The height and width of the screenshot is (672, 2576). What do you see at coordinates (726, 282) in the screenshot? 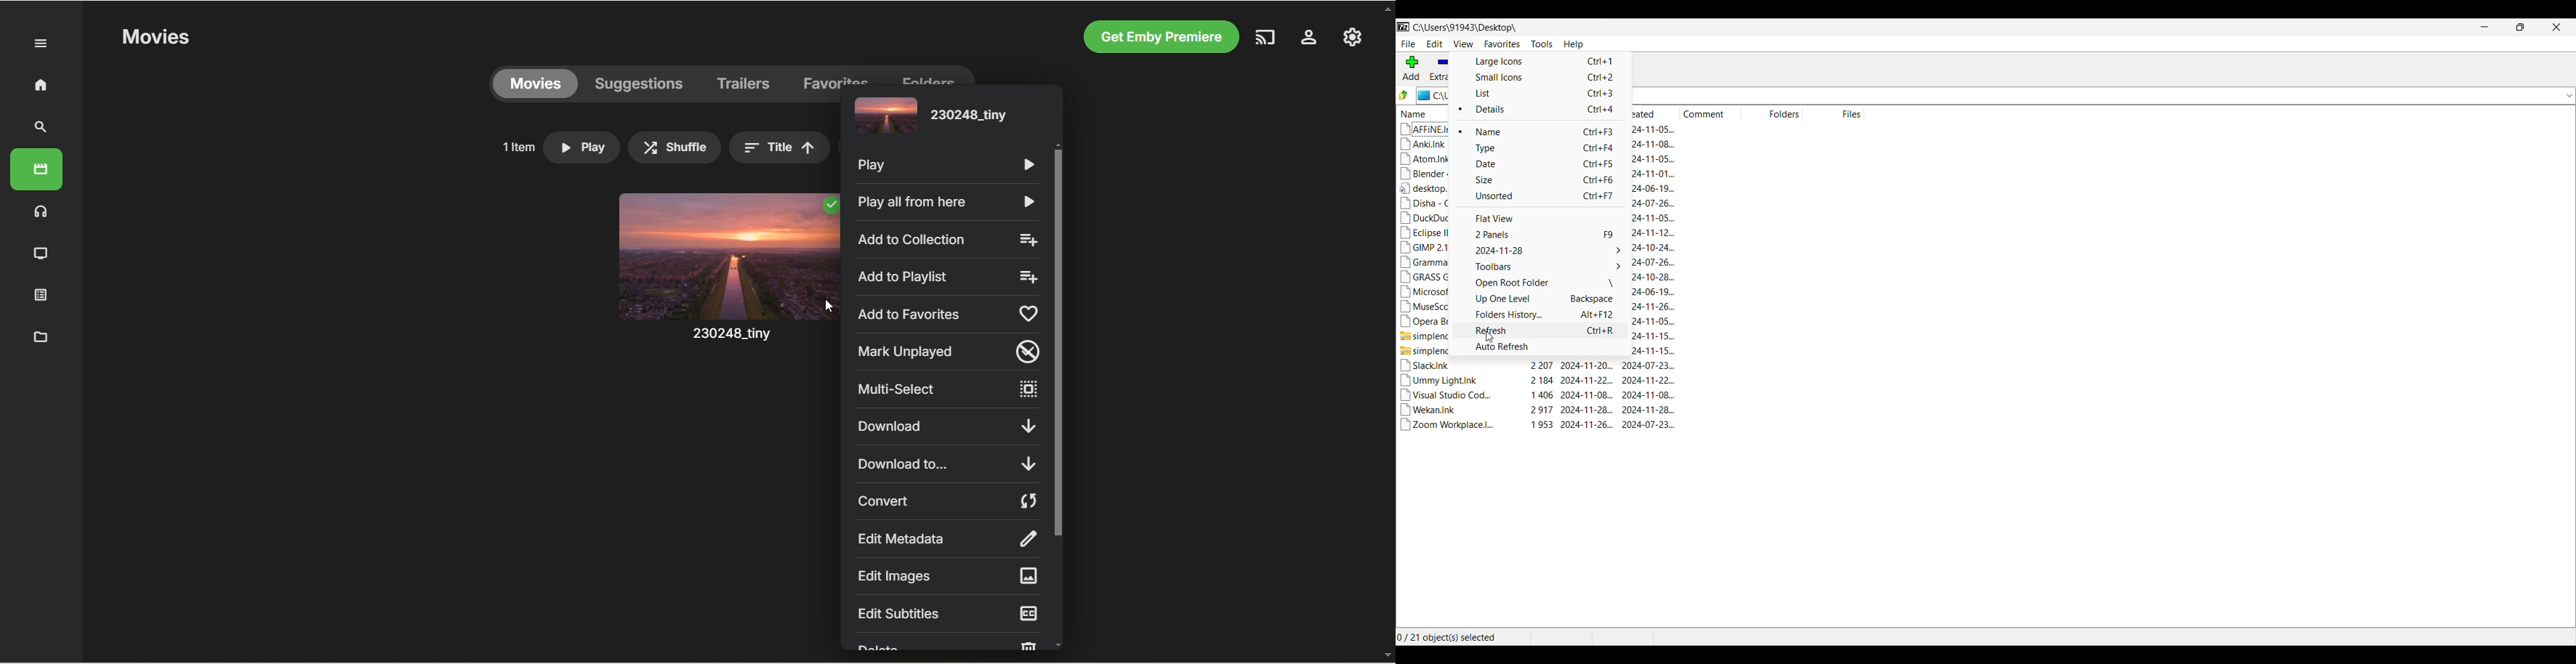
I see `Movie` at bounding box center [726, 282].